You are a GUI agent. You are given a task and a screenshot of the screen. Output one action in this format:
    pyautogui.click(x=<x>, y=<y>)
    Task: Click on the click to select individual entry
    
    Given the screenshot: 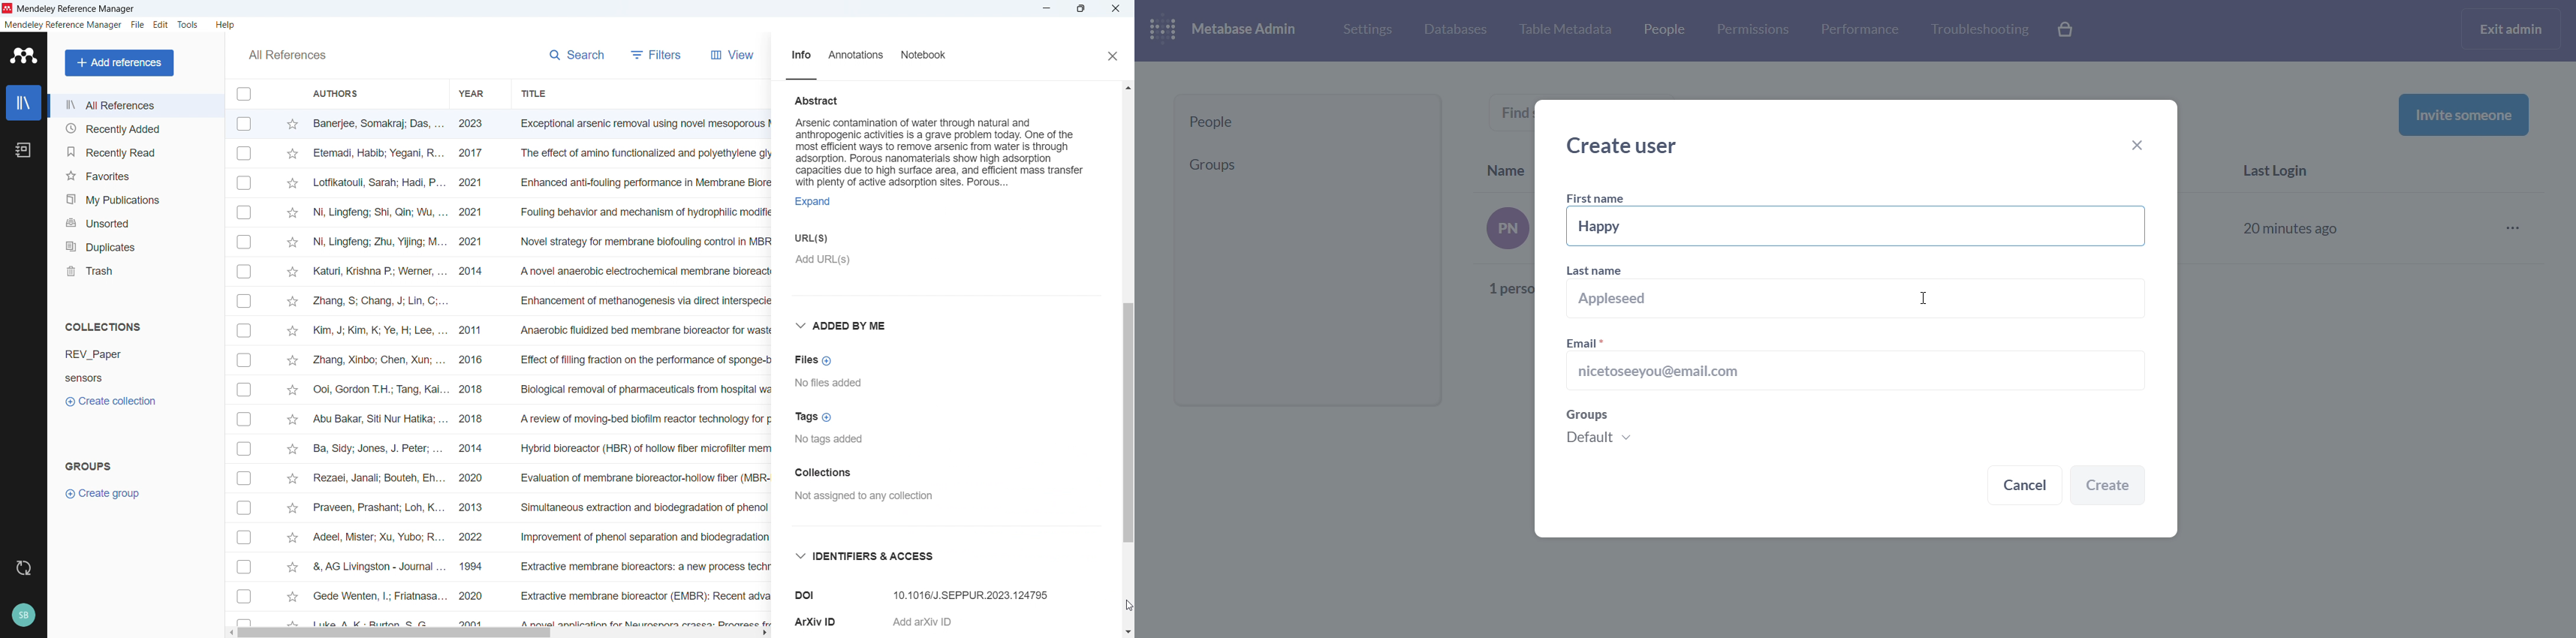 What is the action you would take?
    pyautogui.click(x=246, y=332)
    